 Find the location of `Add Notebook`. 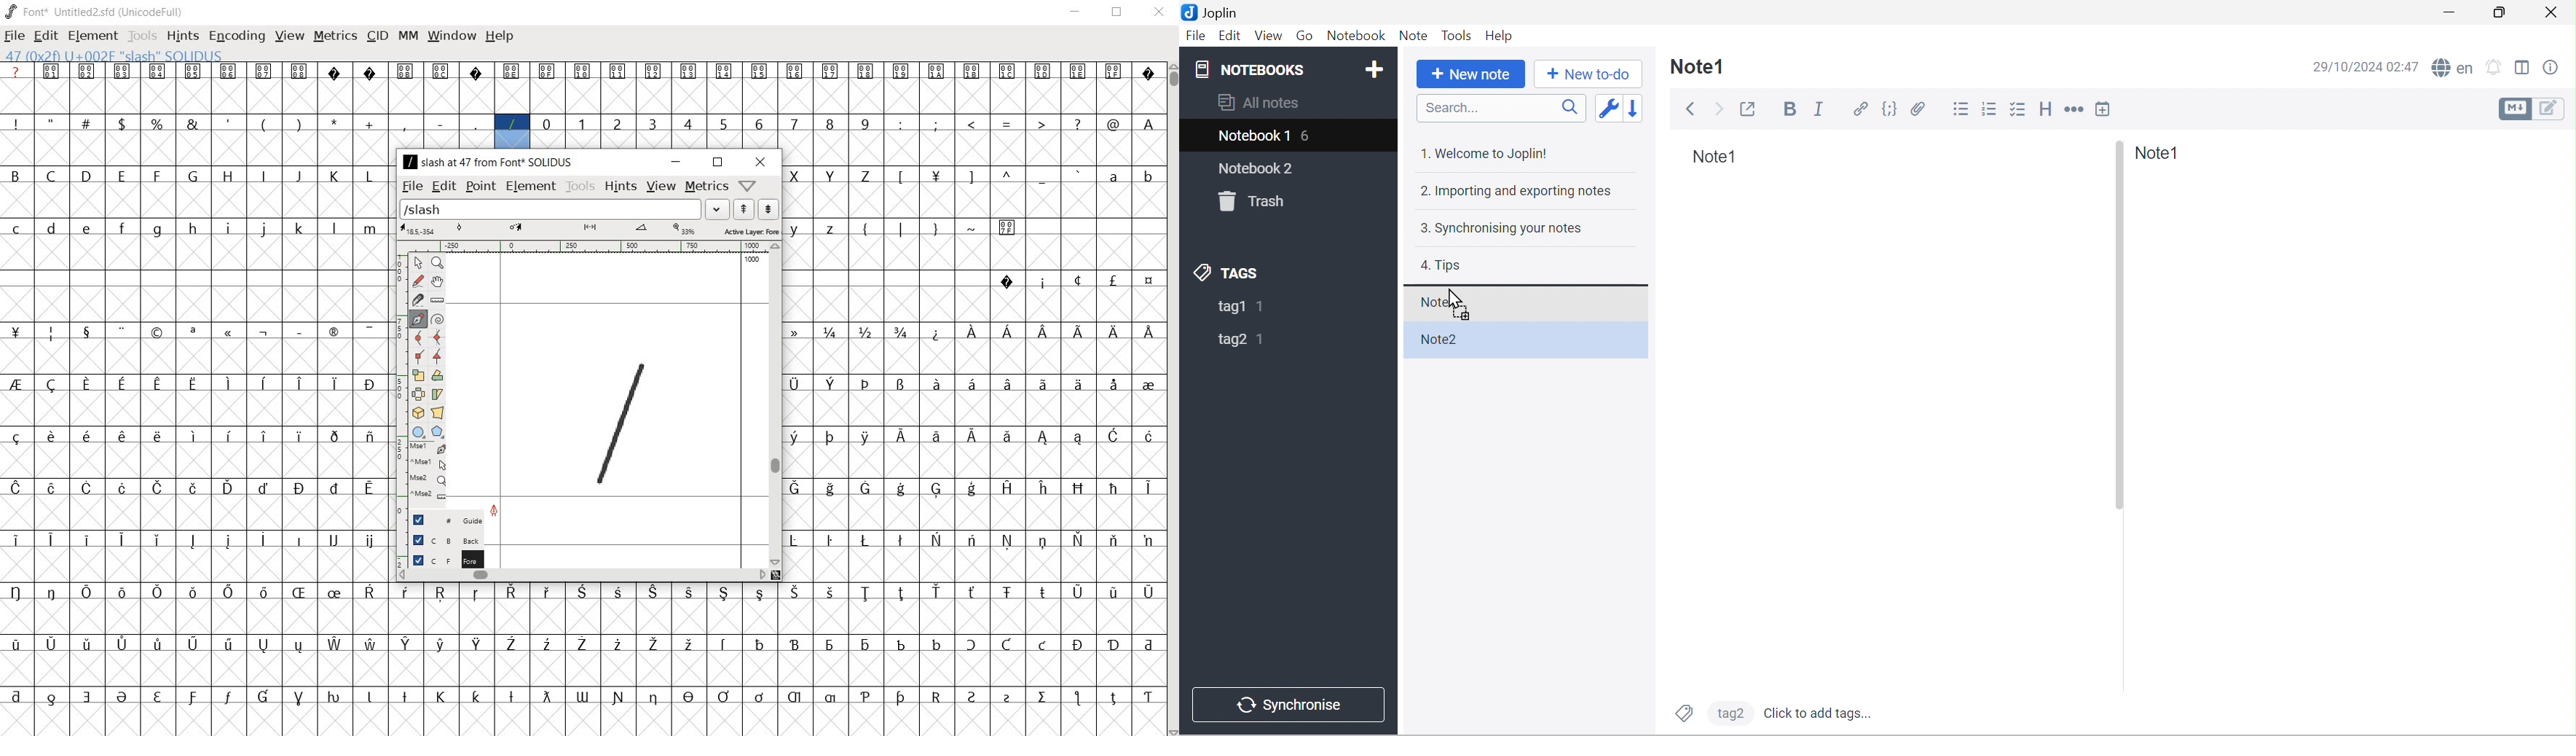

Add Notebook is located at coordinates (1379, 71).